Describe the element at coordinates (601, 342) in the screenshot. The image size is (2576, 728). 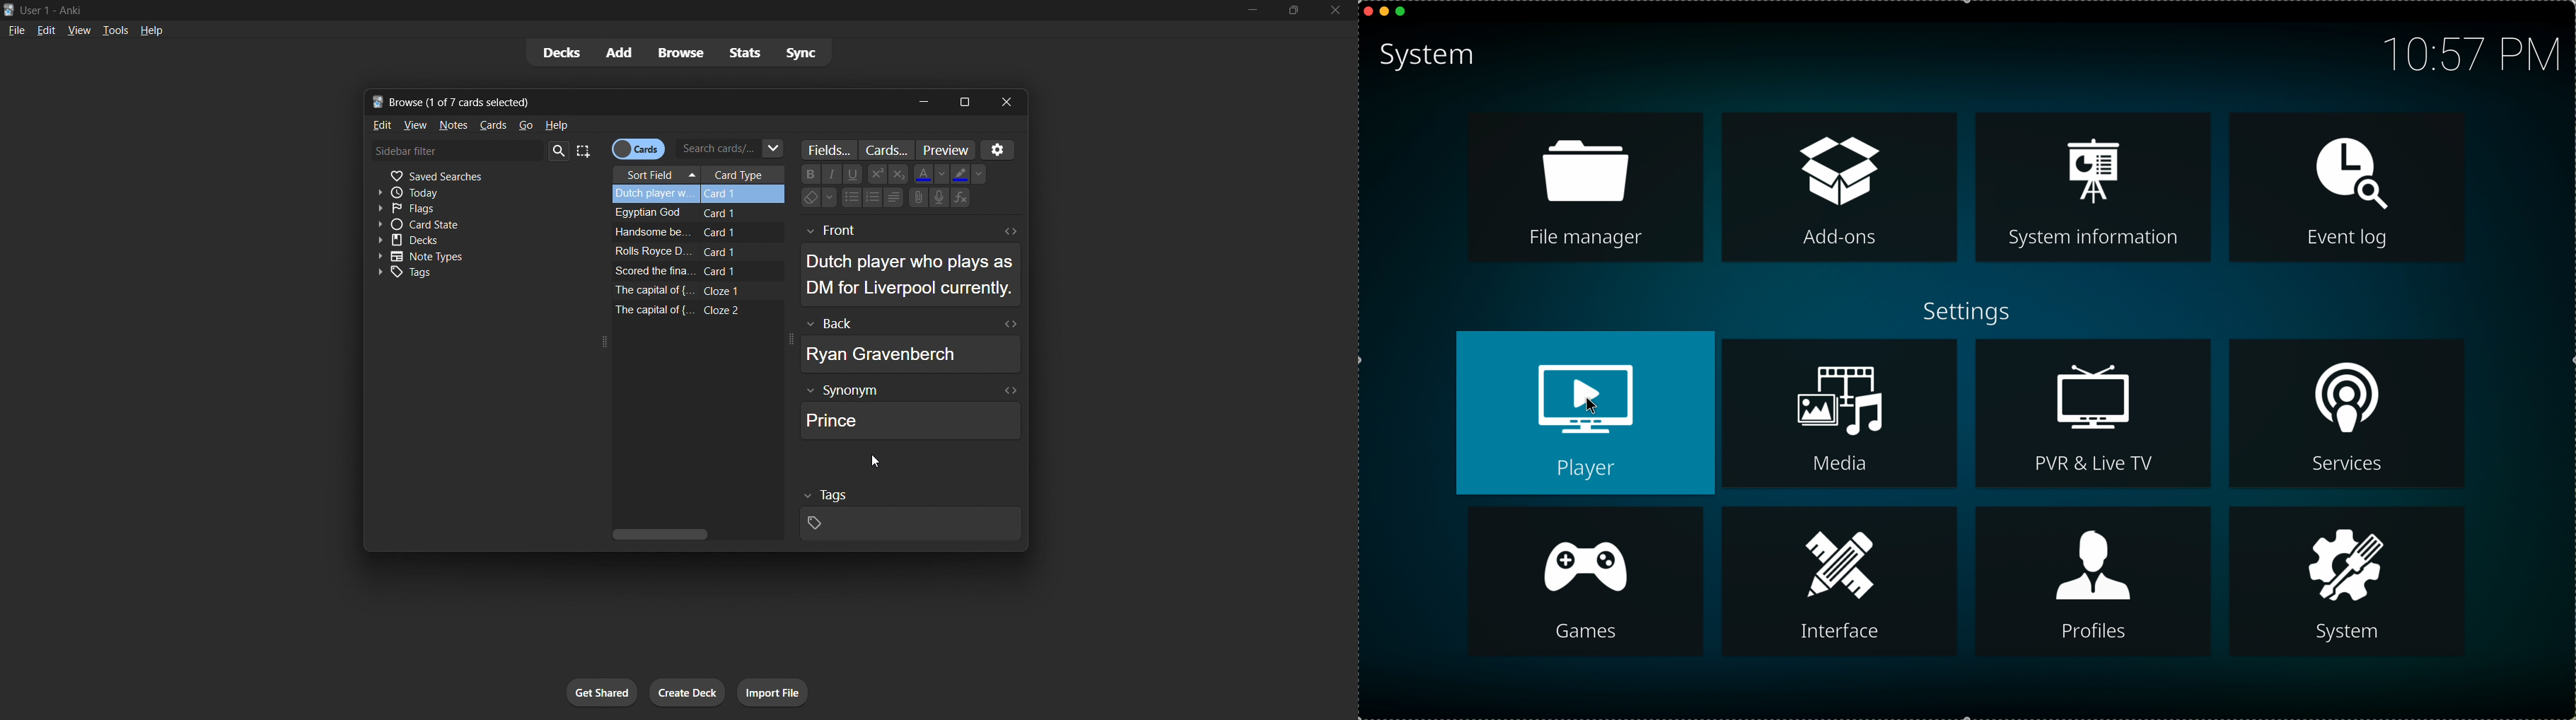
I see `expand icon` at that location.